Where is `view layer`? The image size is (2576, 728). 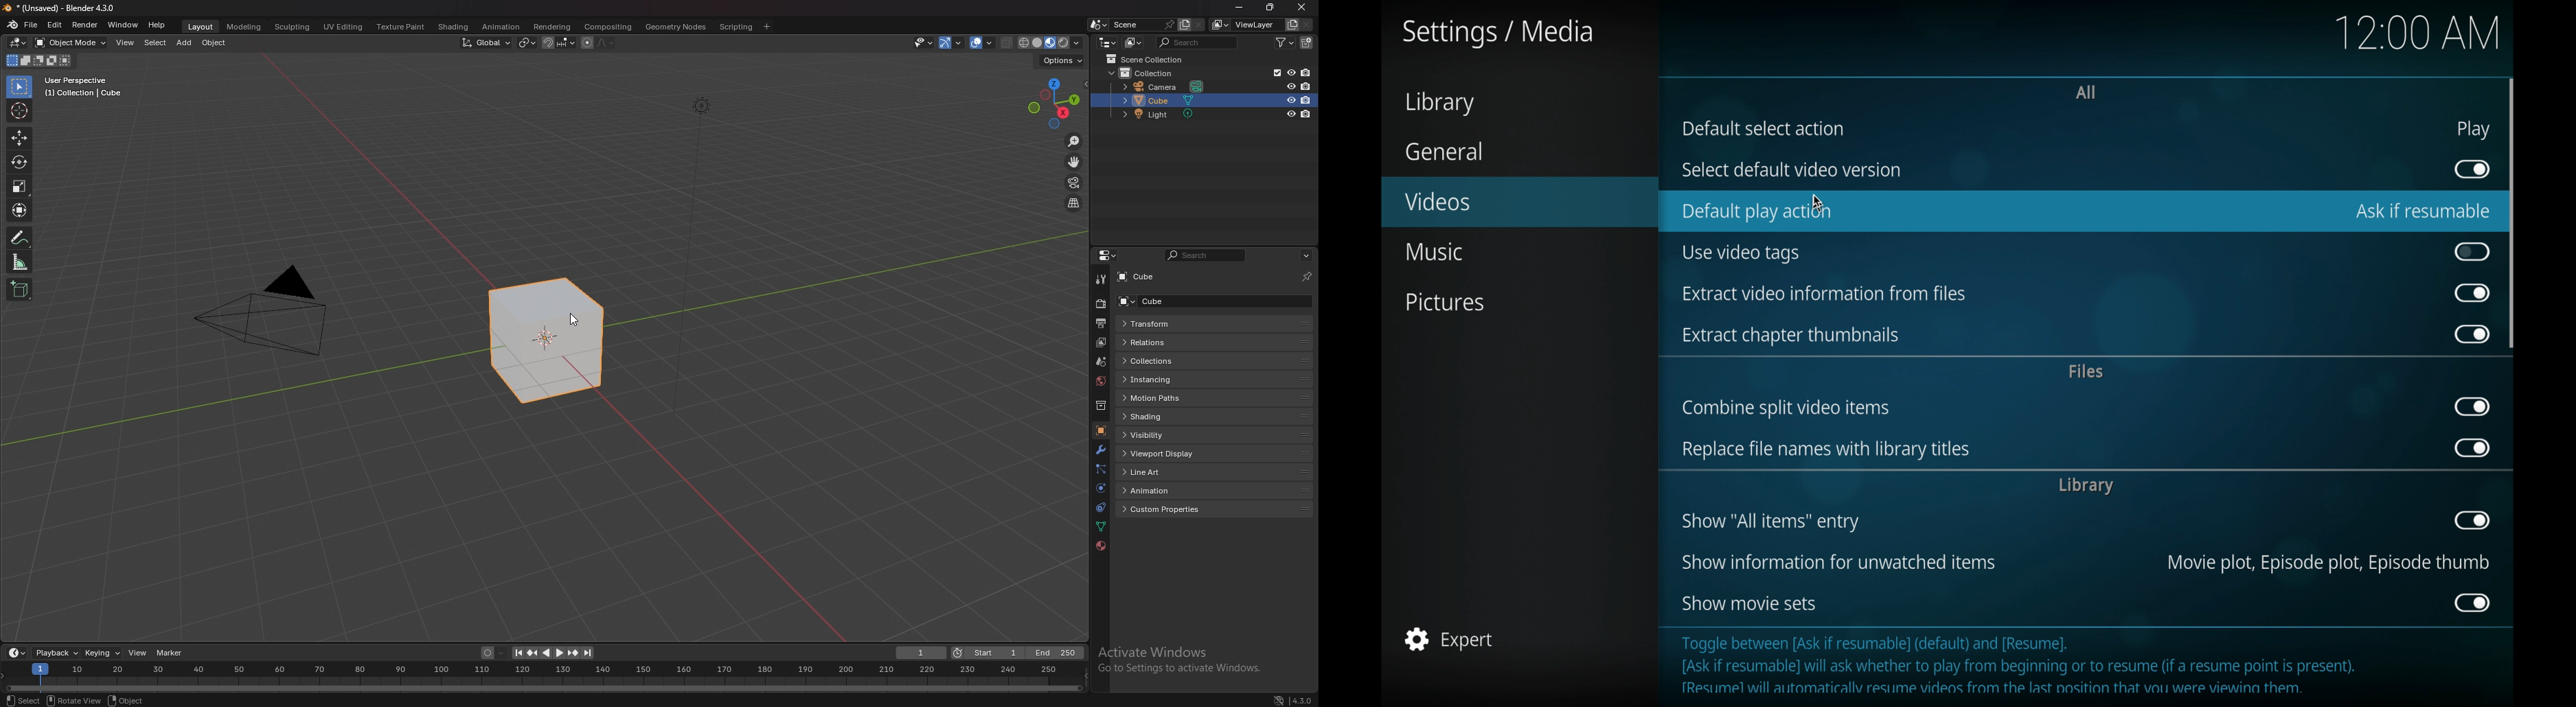 view layer is located at coordinates (1100, 343).